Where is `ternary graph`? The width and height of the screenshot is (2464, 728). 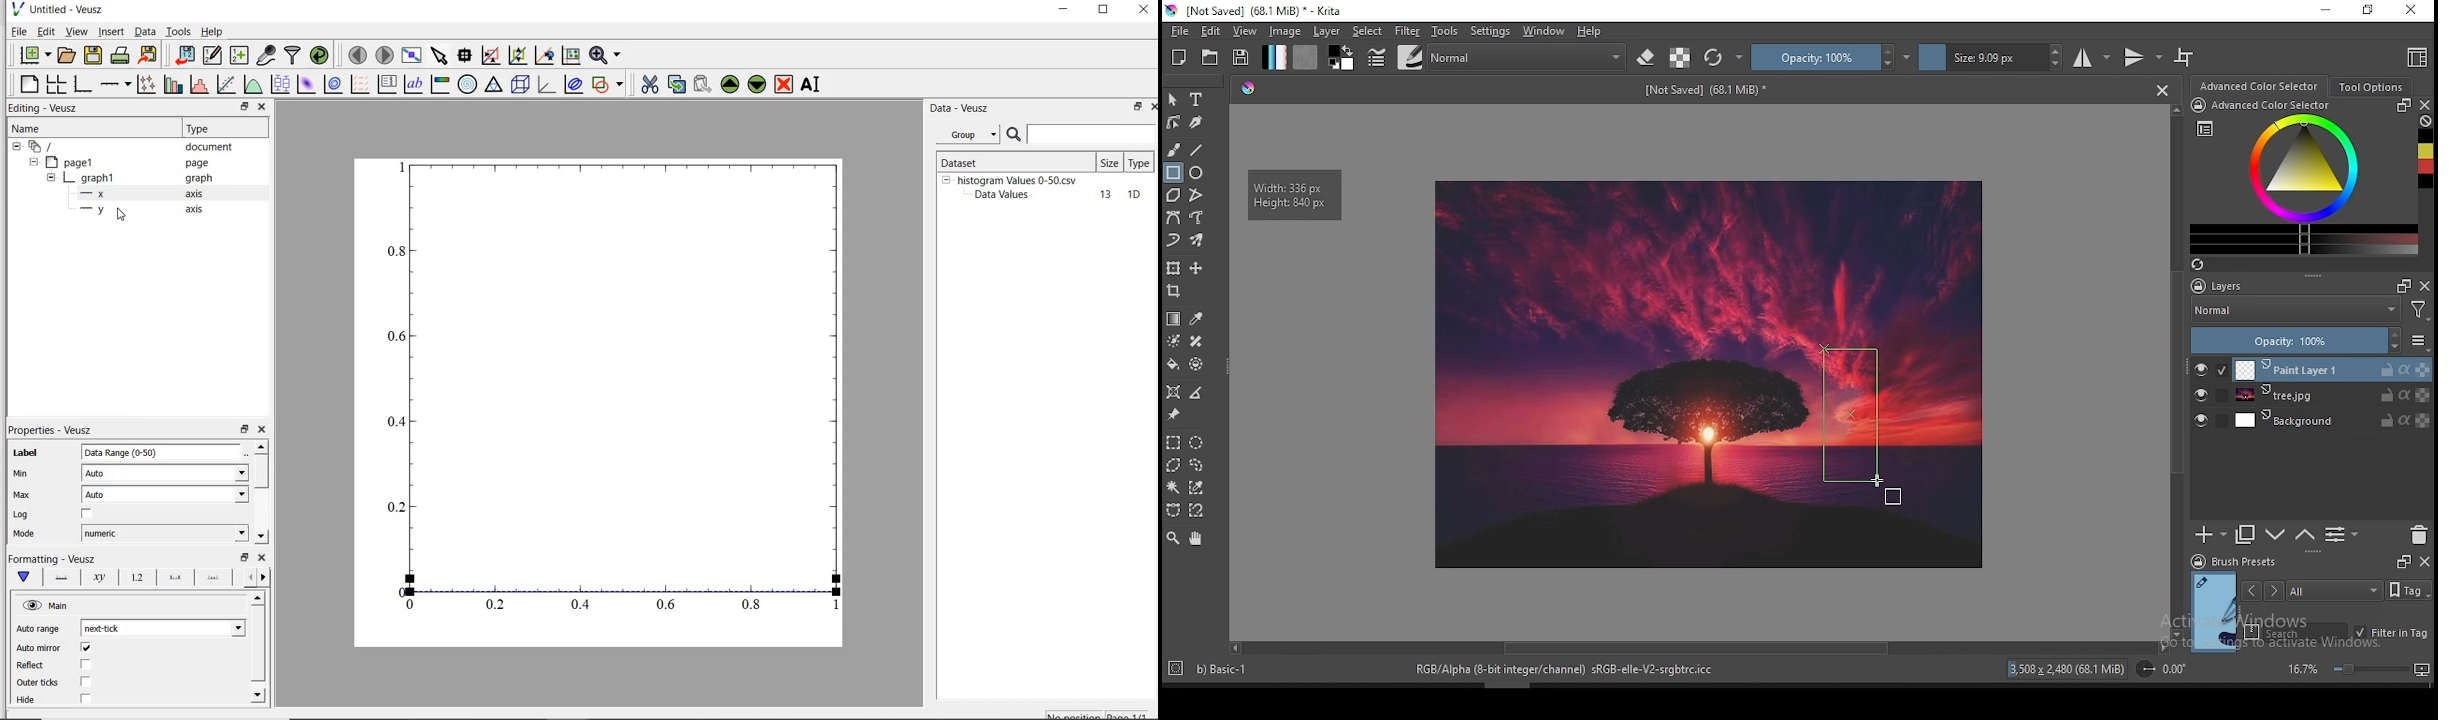 ternary graph is located at coordinates (494, 86).